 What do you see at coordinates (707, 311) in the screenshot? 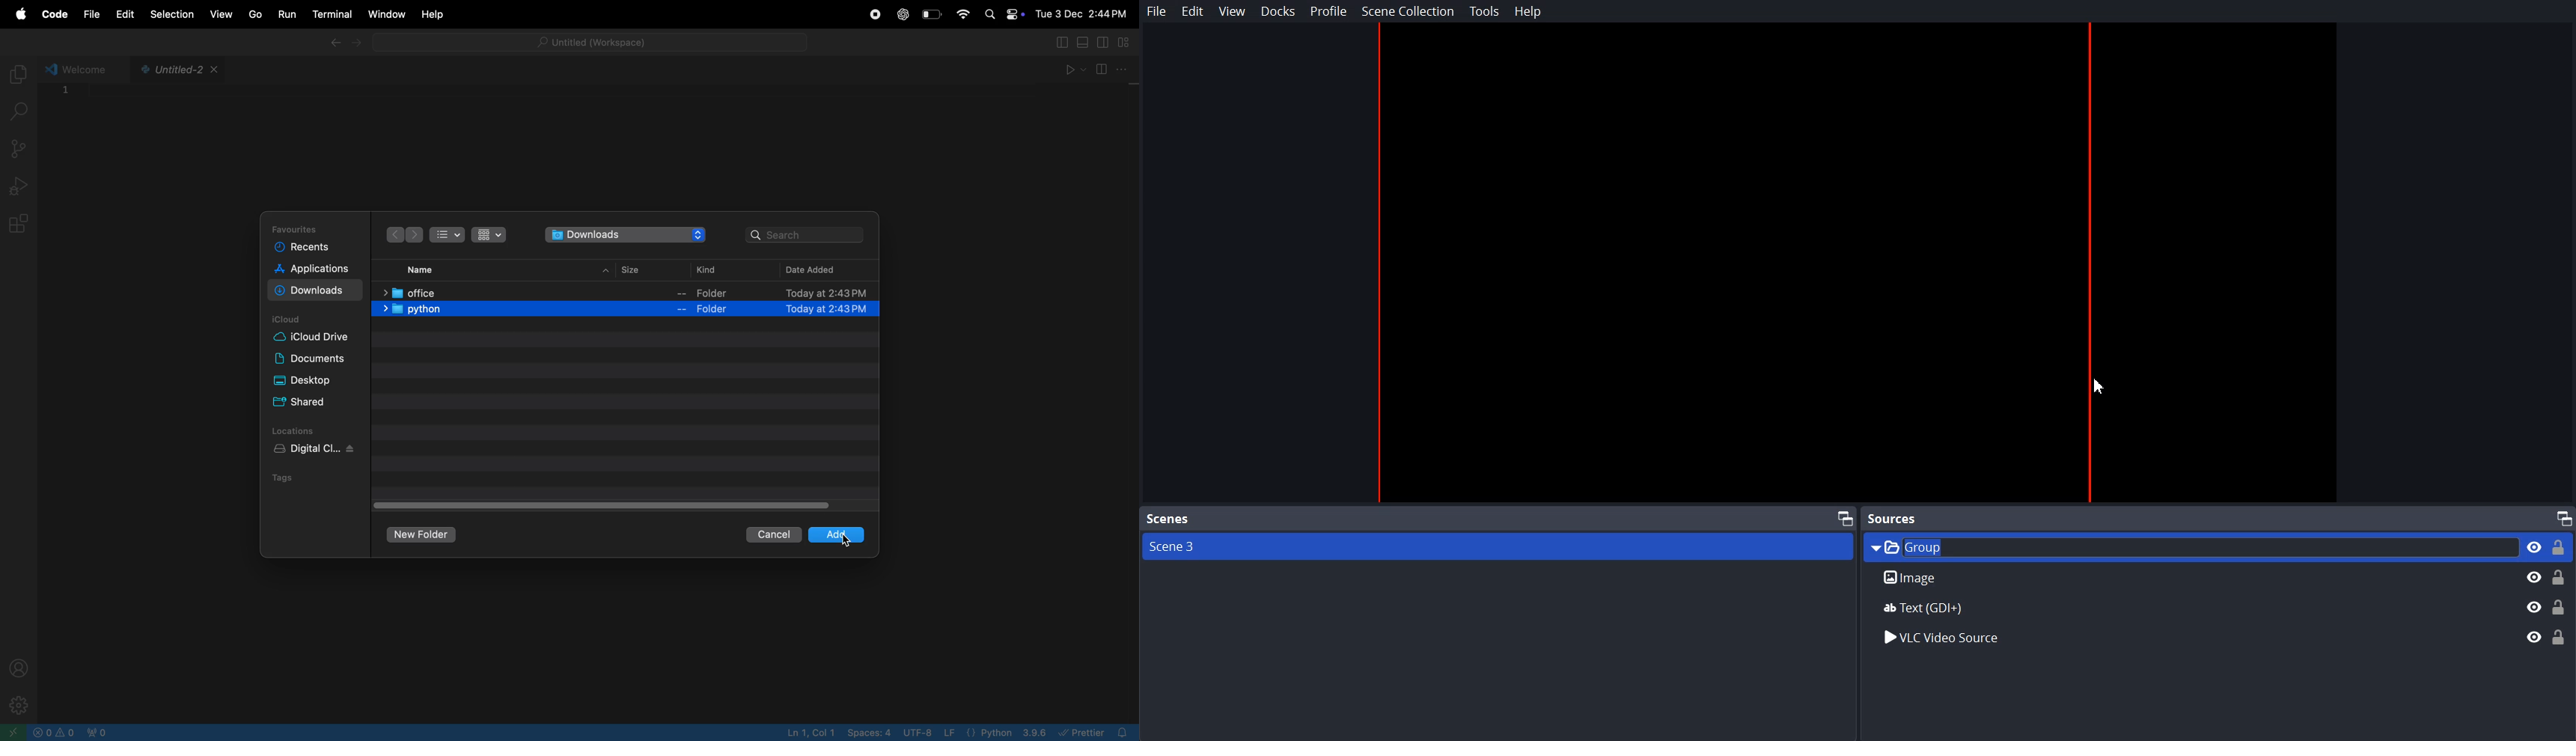
I see `folder` at bounding box center [707, 311].